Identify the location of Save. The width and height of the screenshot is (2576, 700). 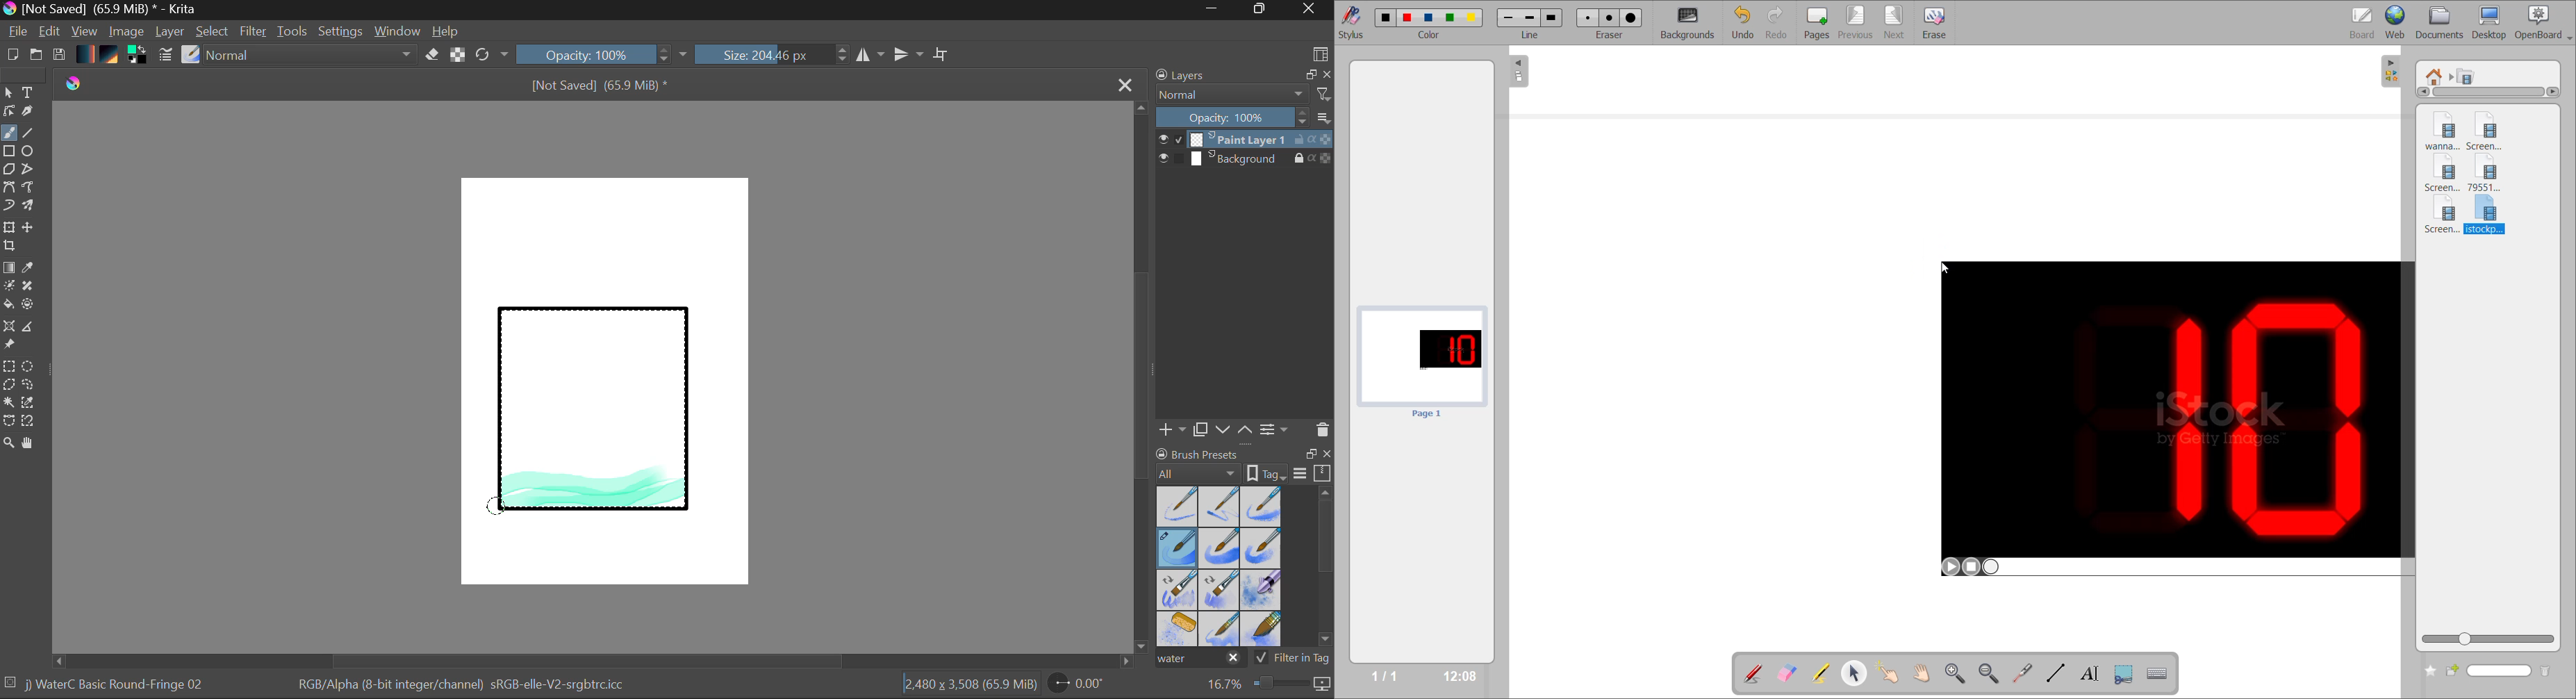
(58, 56).